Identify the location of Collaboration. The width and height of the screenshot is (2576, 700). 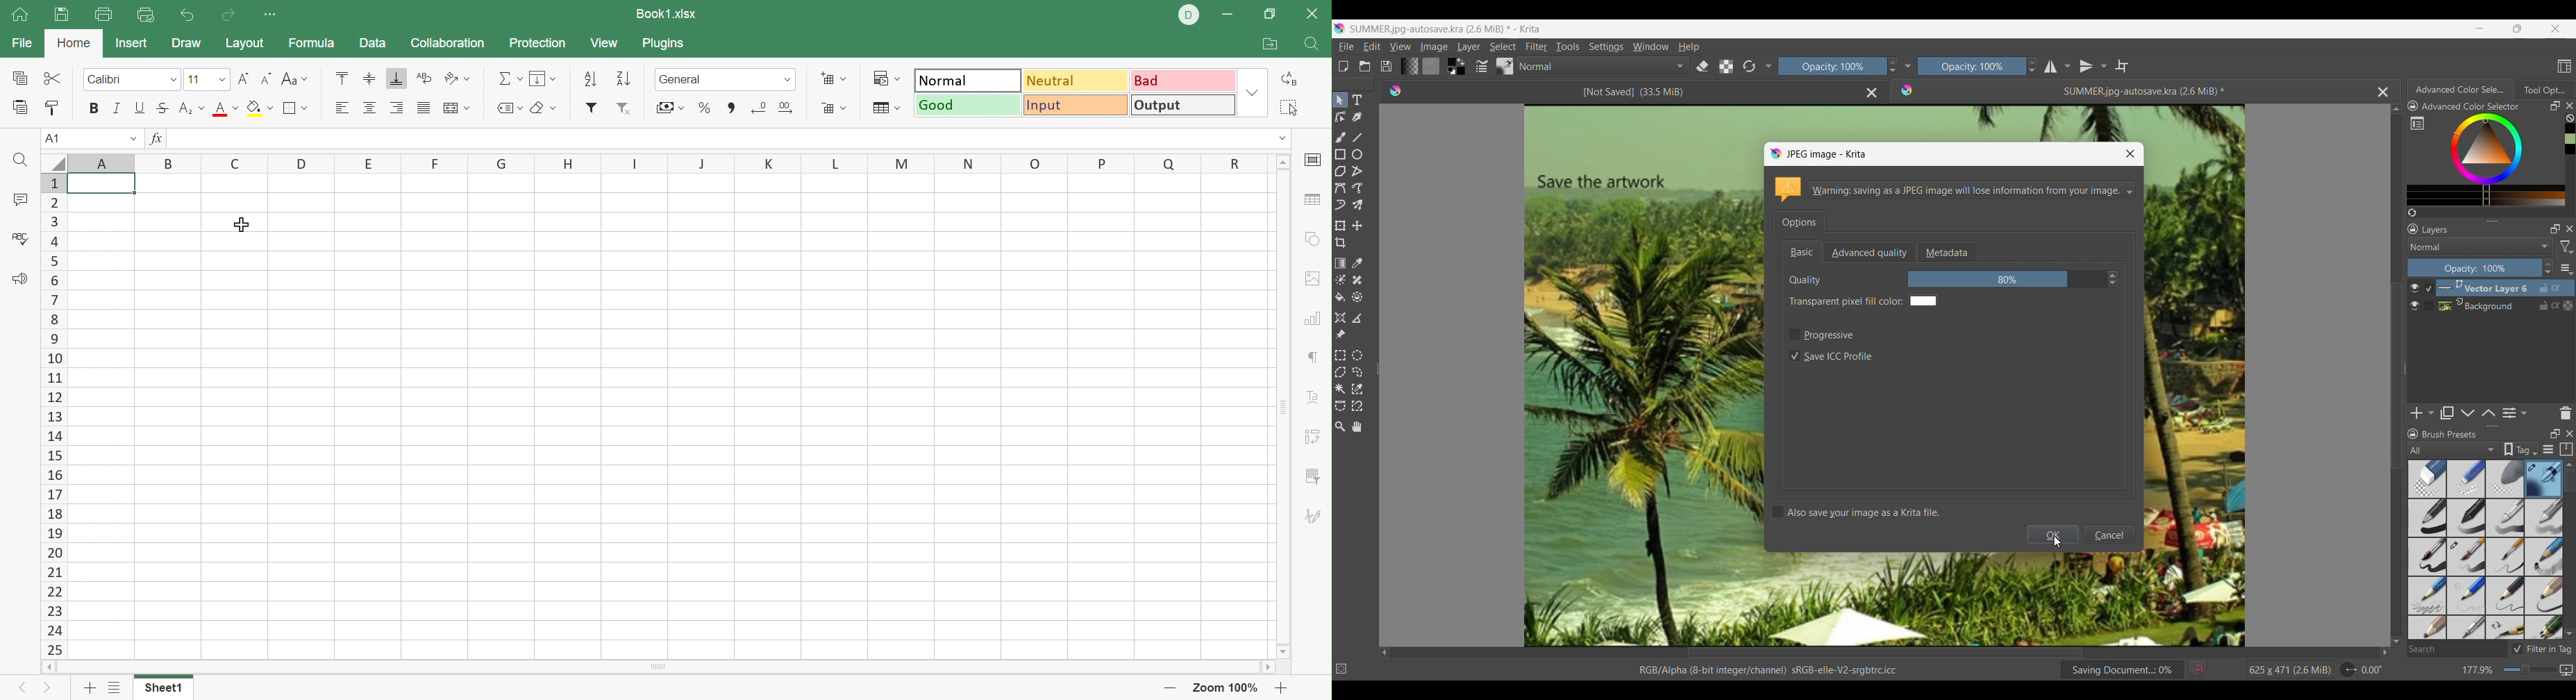
(450, 43).